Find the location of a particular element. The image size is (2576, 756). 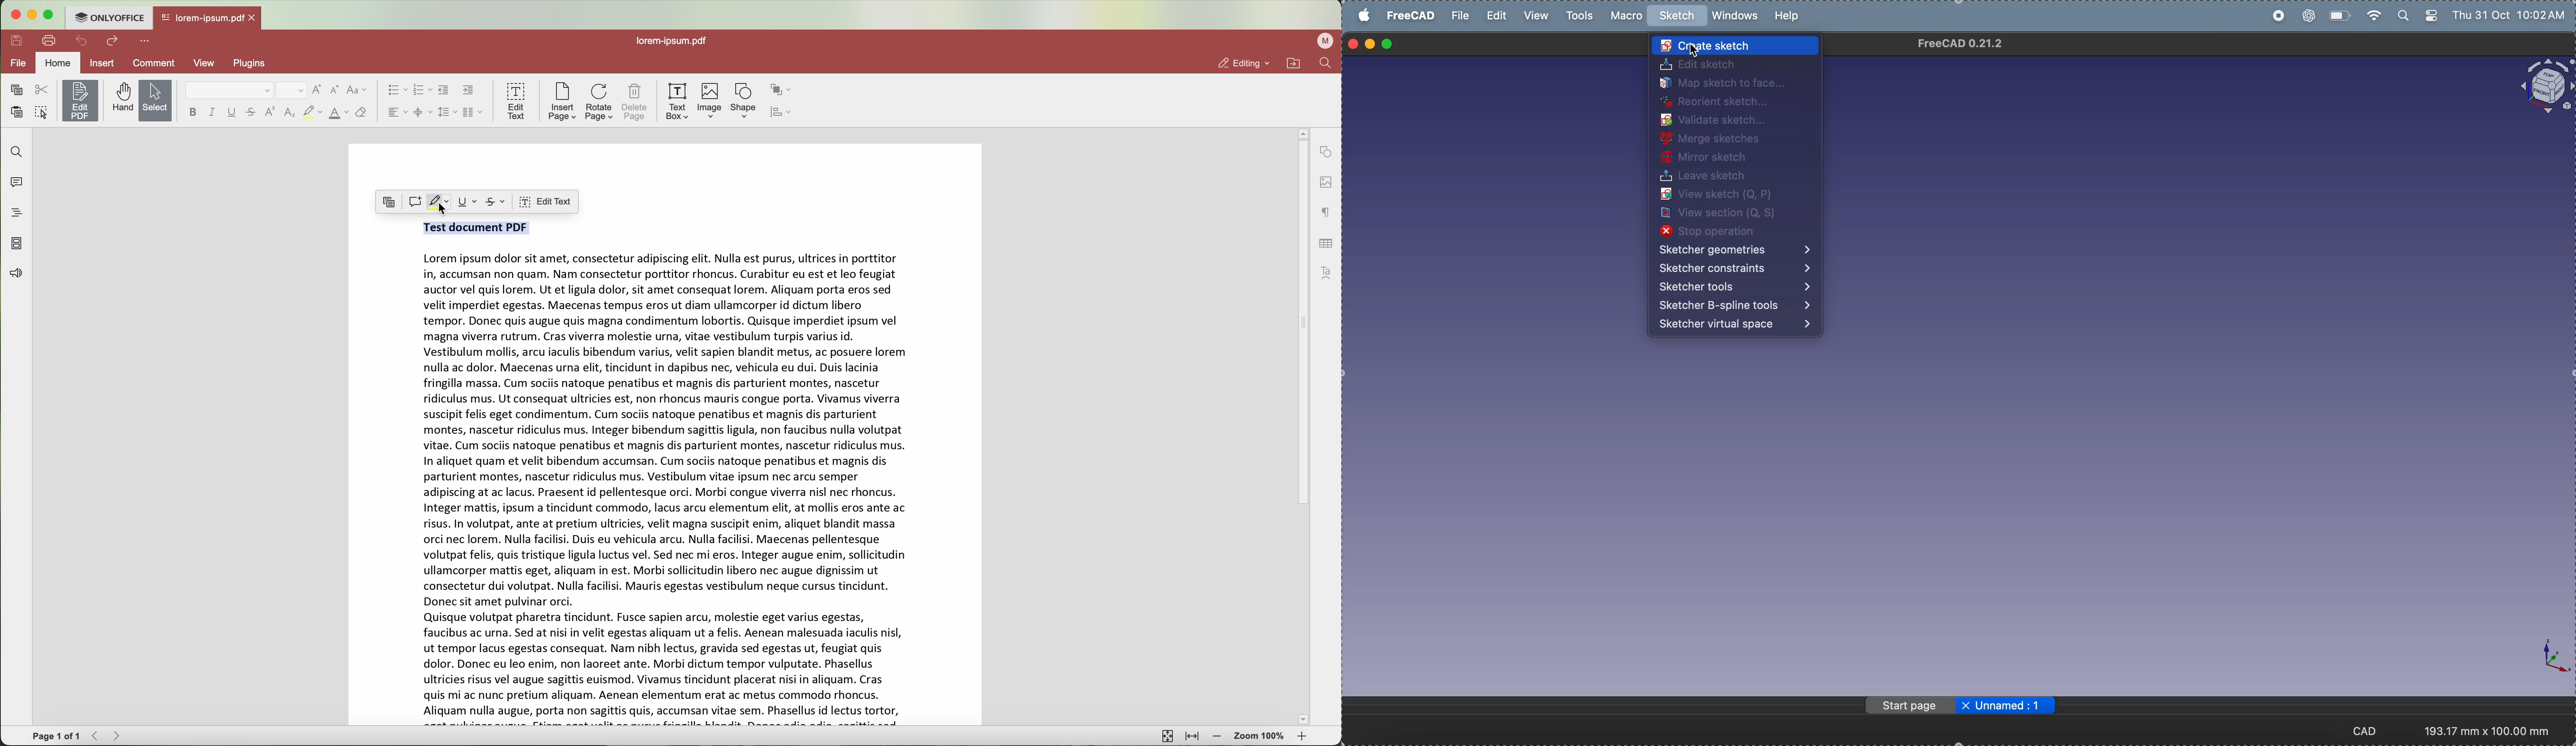

line spacing is located at coordinates (447, 113).